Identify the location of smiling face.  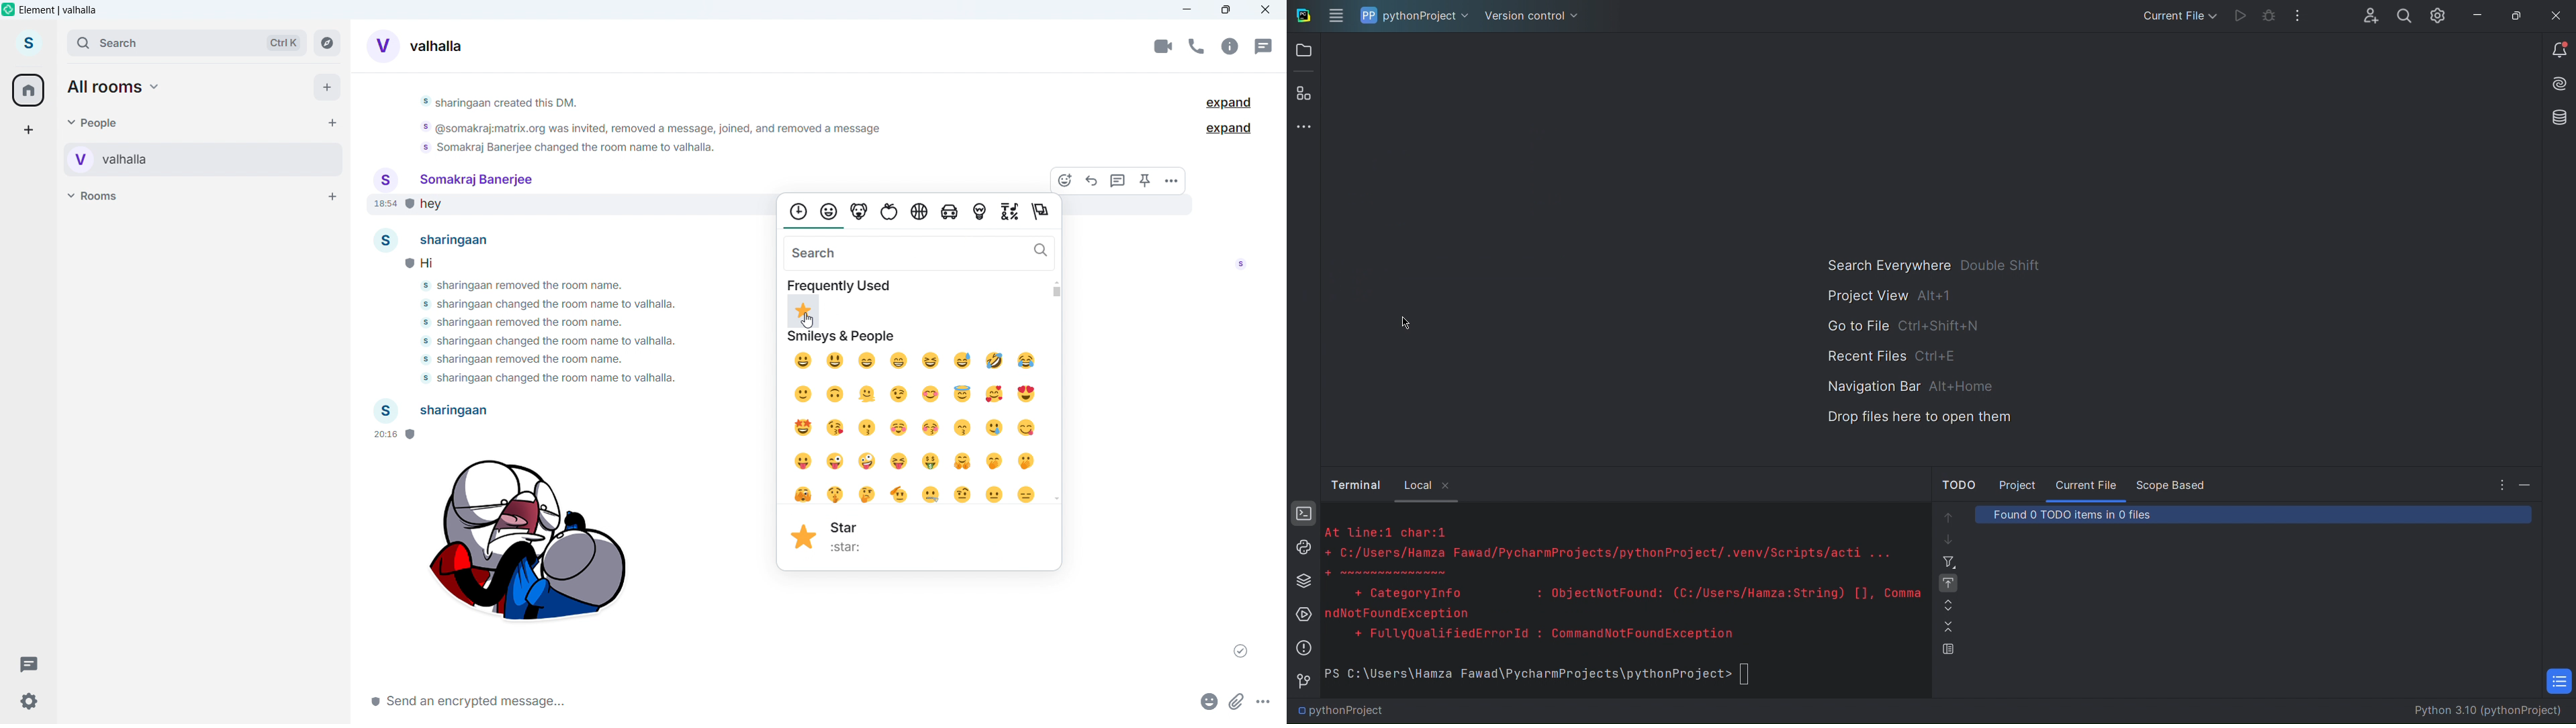
(902, 429).